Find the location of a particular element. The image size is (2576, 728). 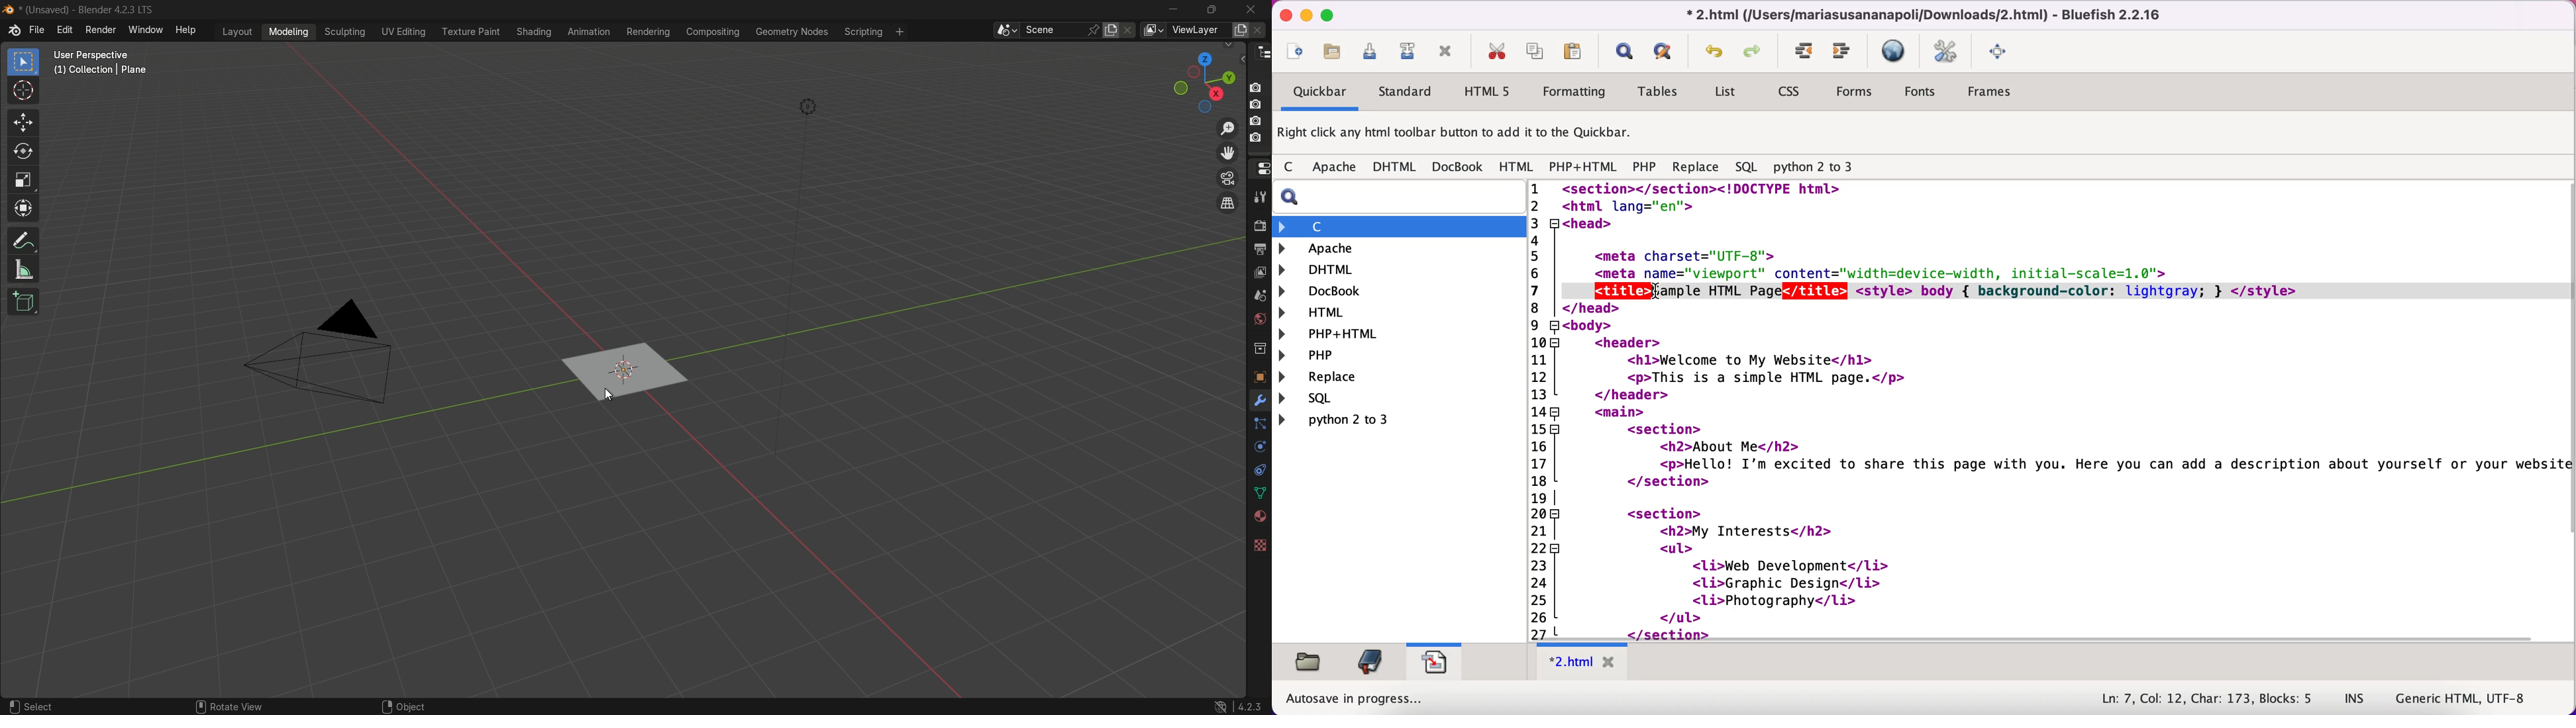

add view layer is located at coordinates (1239, 30).